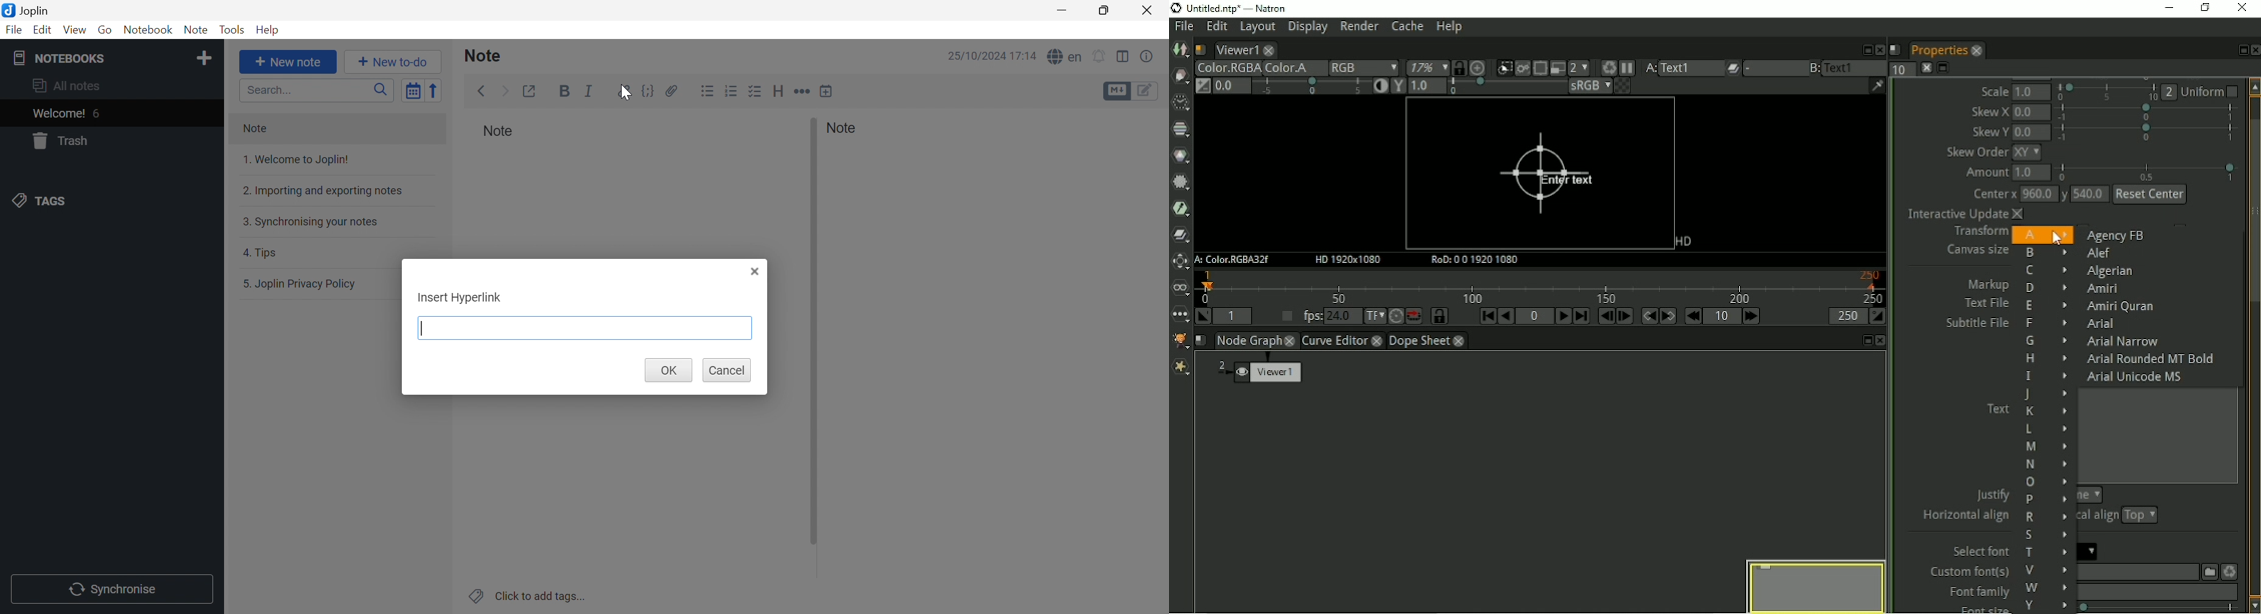 This screenshot has height=616, width=2268. Describe the element at coordinates (499, 133) in the screenshot. I see `Note` at that location.